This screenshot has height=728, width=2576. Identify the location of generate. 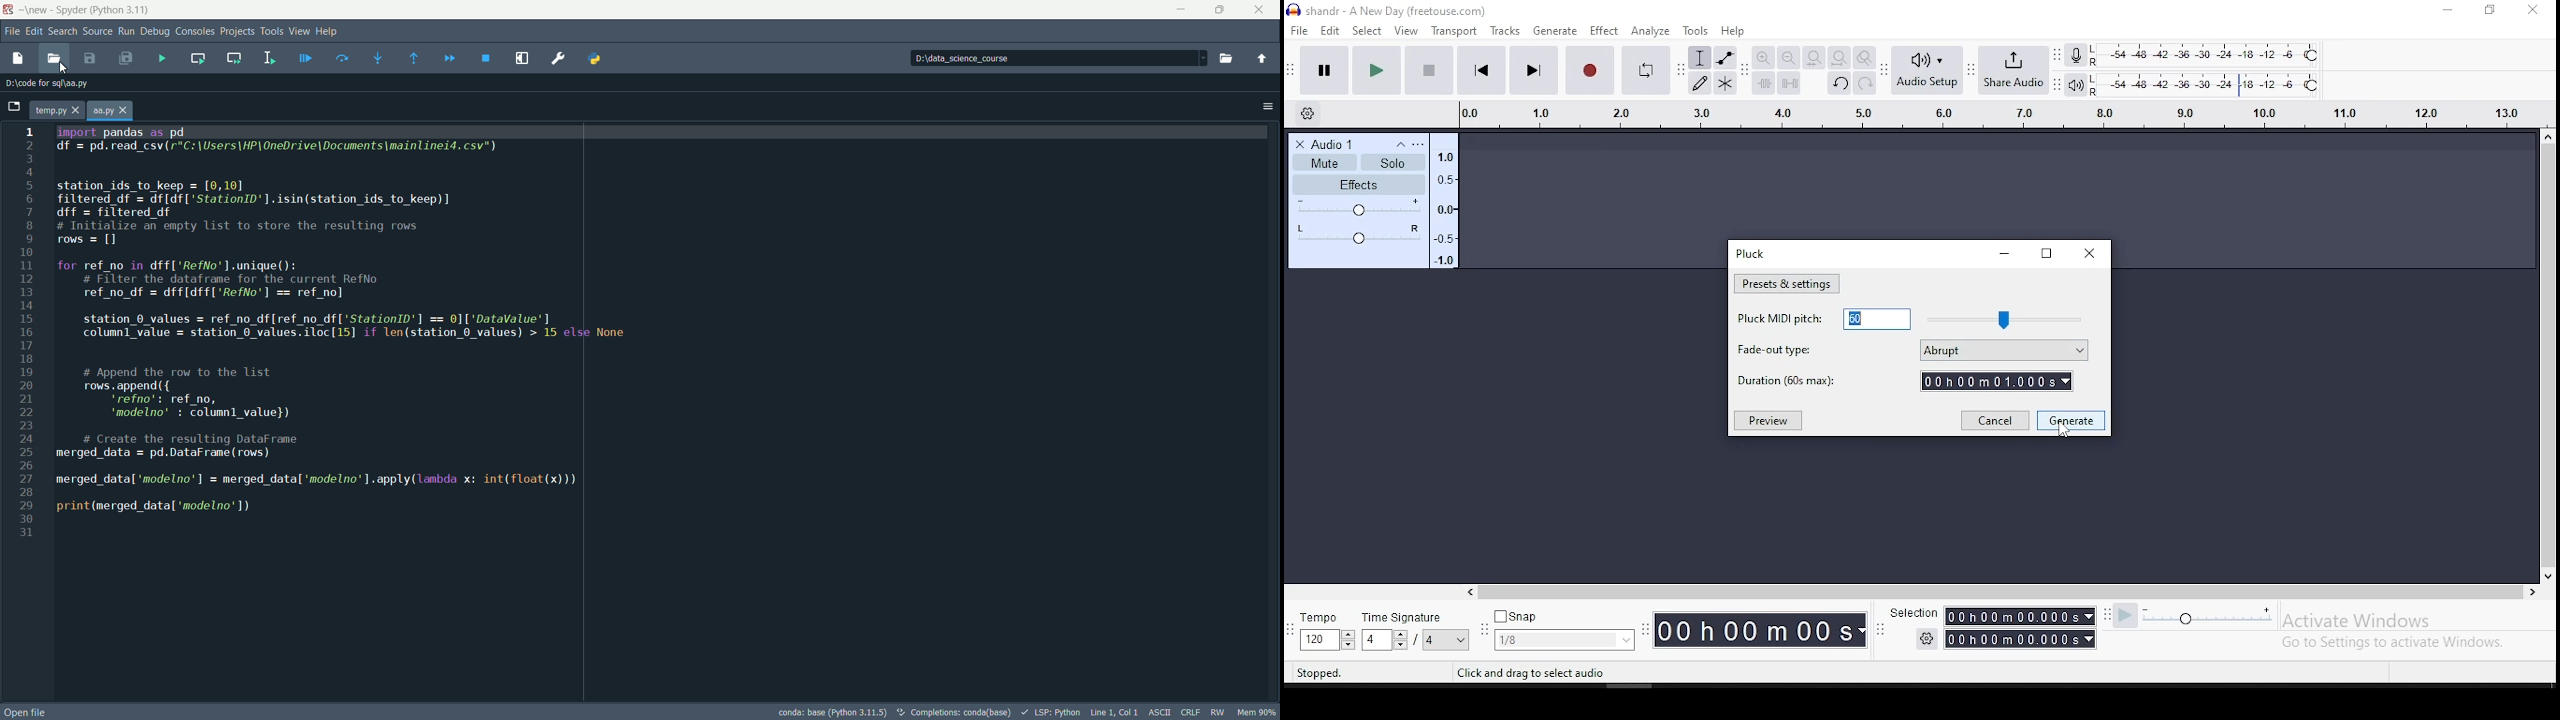
(2071, 420).